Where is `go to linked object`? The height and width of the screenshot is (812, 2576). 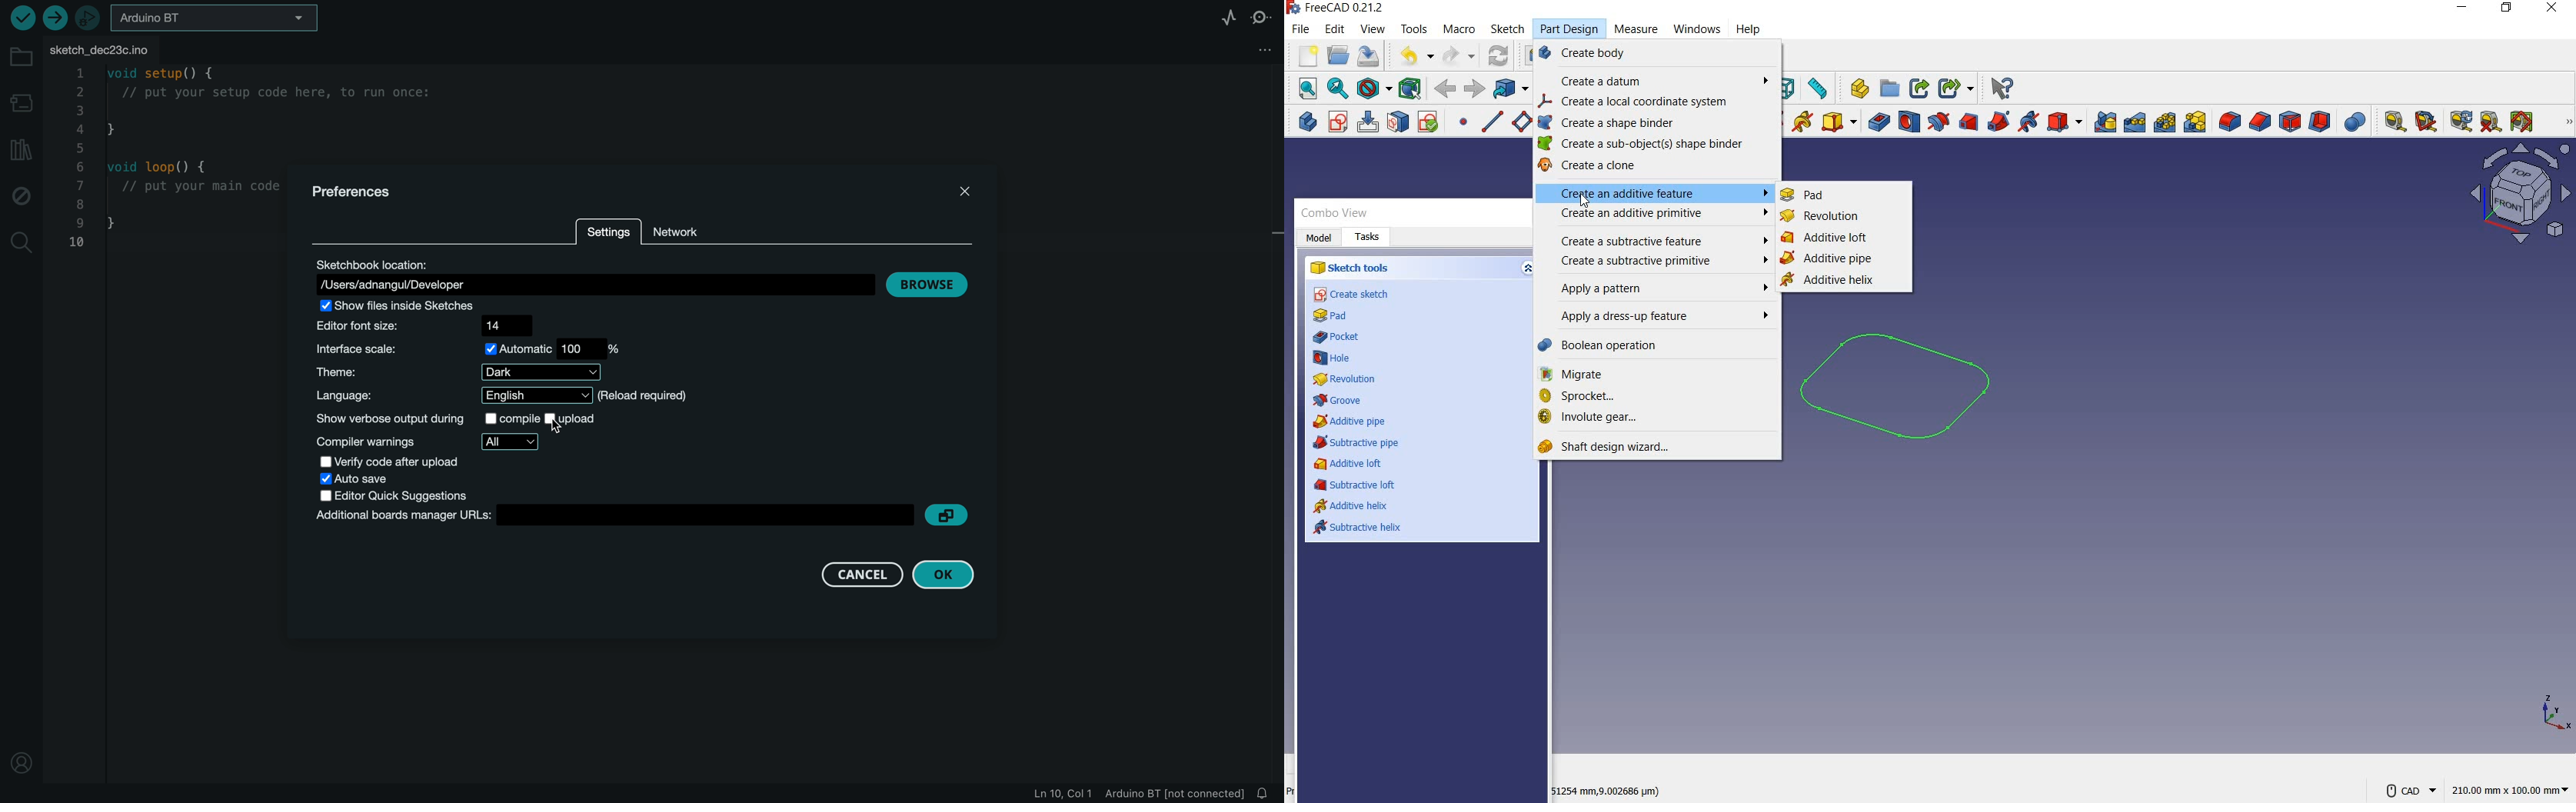
go to linked object is located at coordinates (1511, 89).